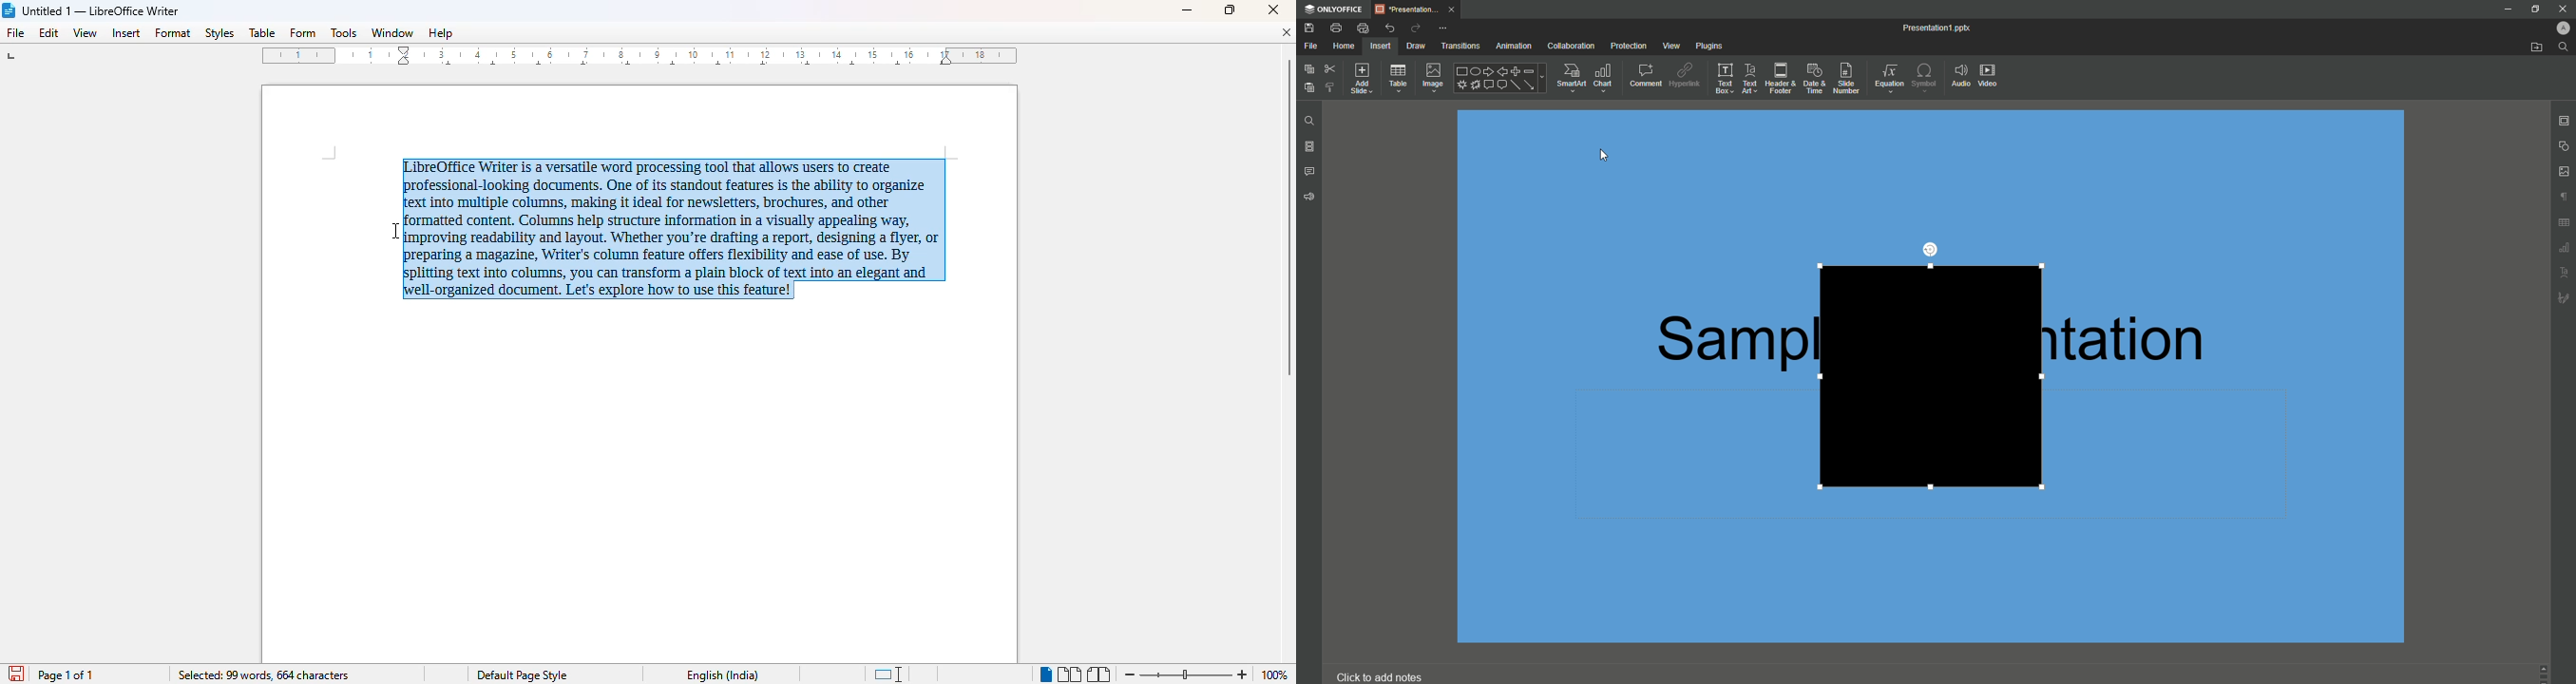 The image size is (2576, 700). I want to click on Audio, so click(1960, 75).